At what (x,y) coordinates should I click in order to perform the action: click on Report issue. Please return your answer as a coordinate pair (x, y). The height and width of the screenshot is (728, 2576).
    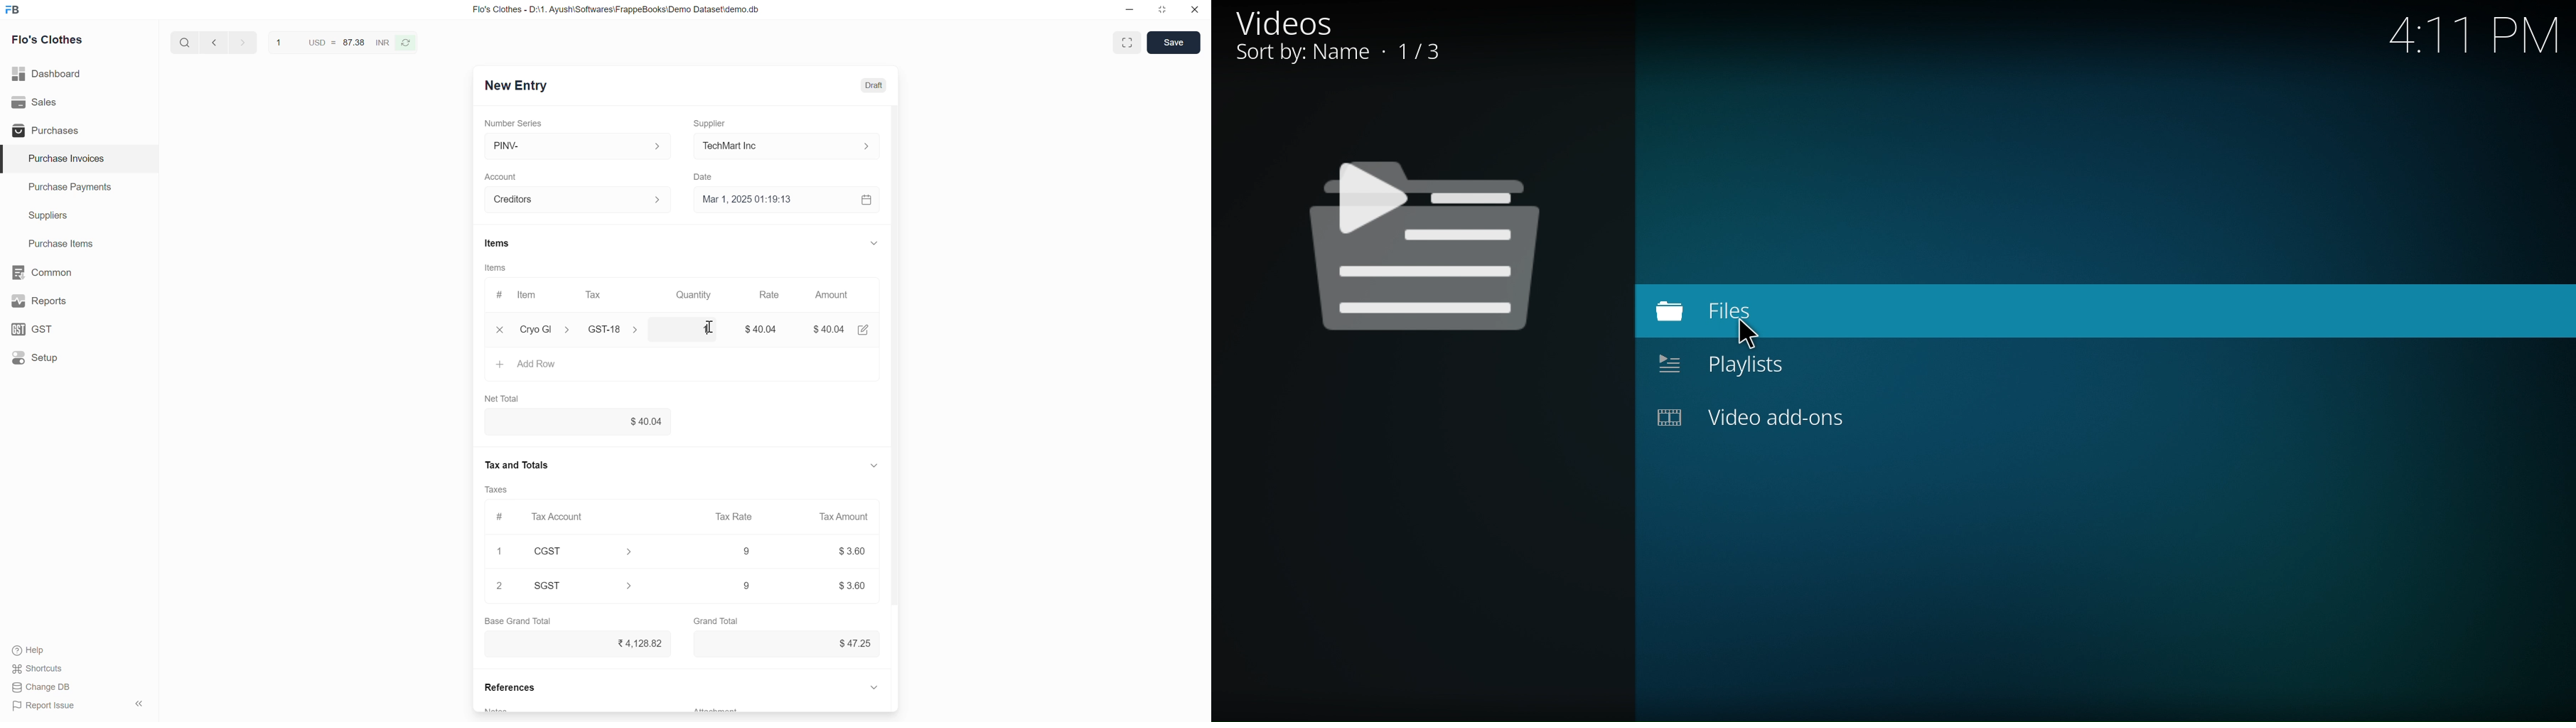
    Looking at the image, I should click on (47, 707).